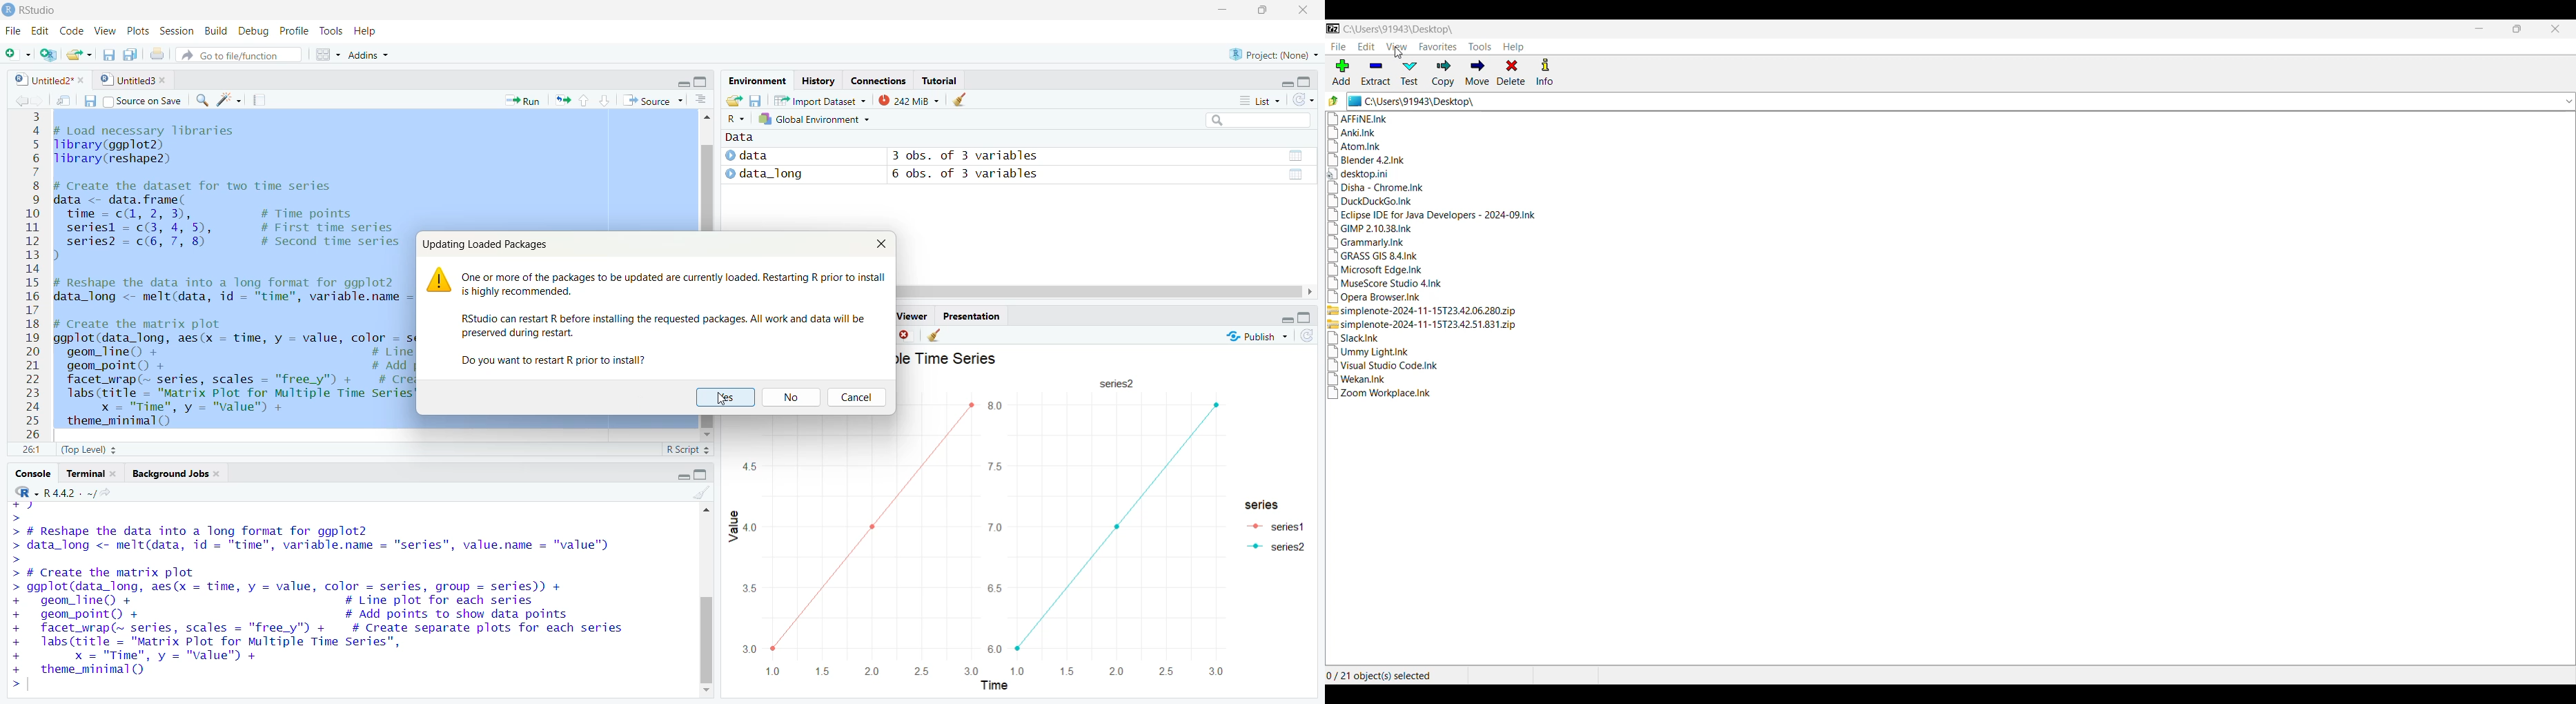  Describe the element at coordinates (603, 100) in the screenshot. I see `down` at that location.